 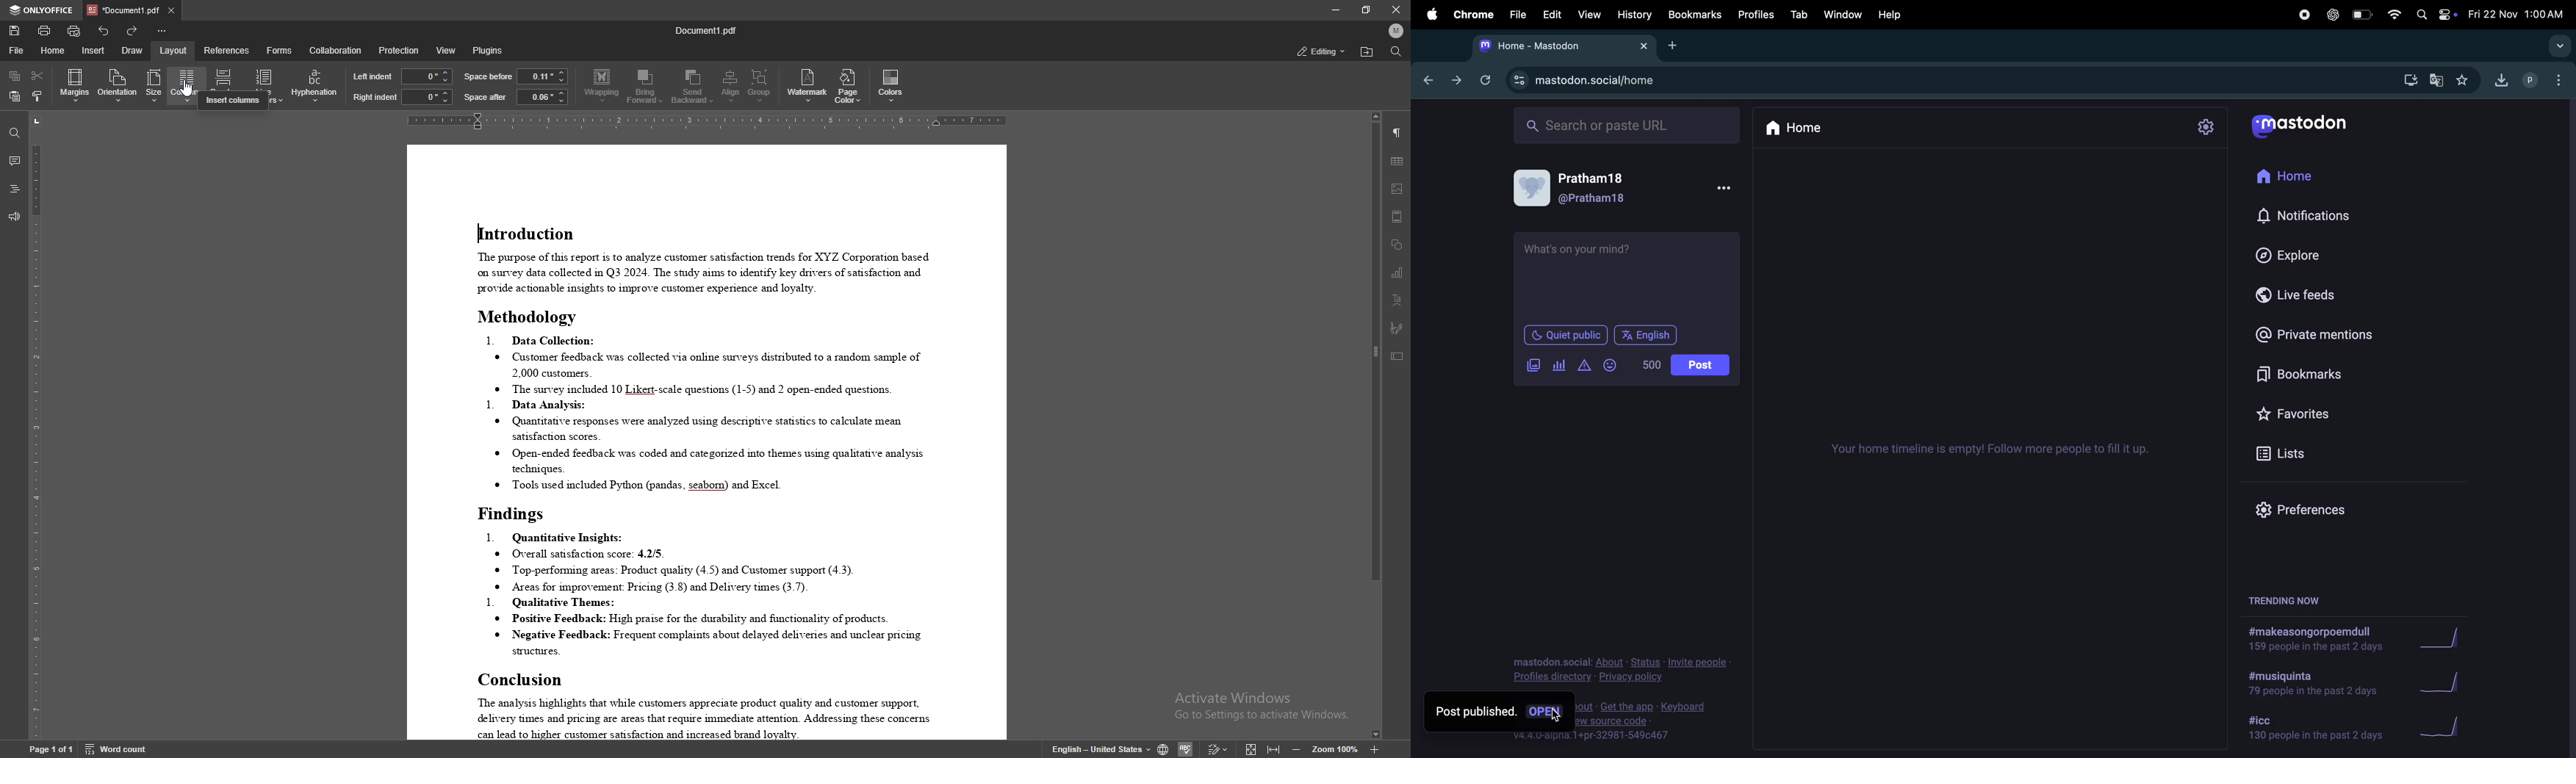 What do you see at coordinates (123, 10) in the screenshot?
I see `tab` at bounding box center [123, 10].